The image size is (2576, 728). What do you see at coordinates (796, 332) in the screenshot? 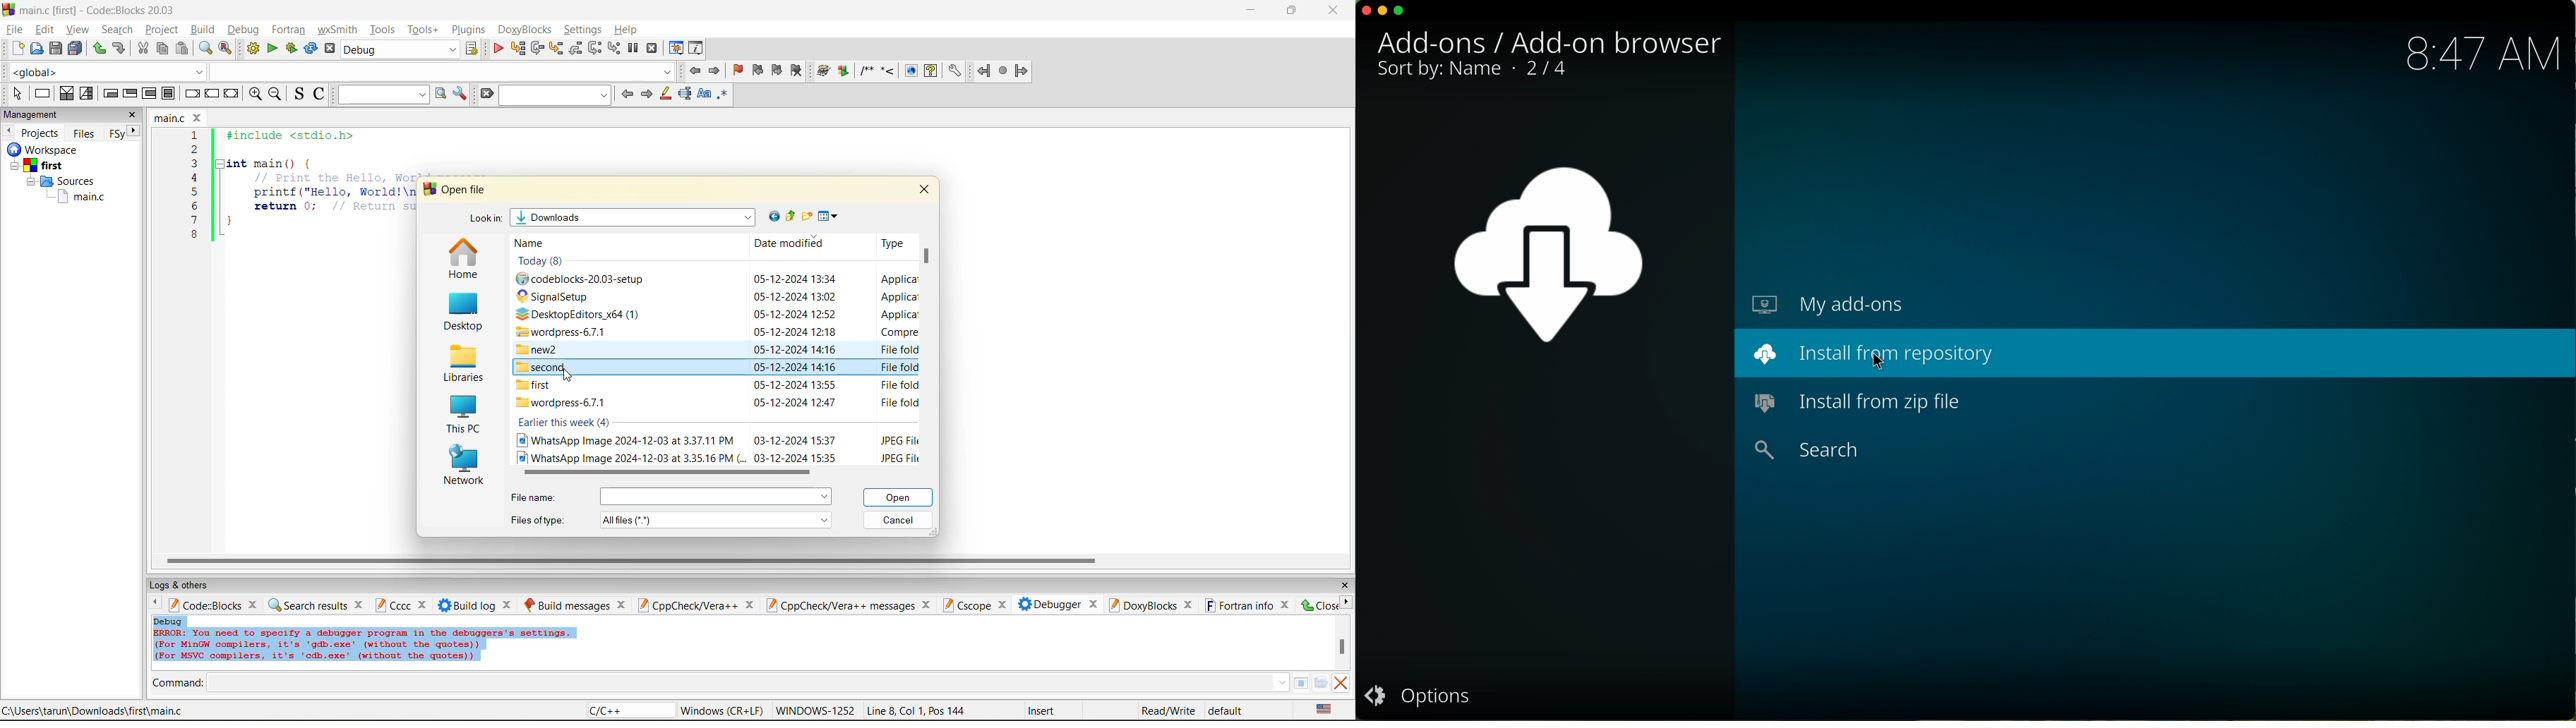
I see `date and time` at bounding box center [796, 332].